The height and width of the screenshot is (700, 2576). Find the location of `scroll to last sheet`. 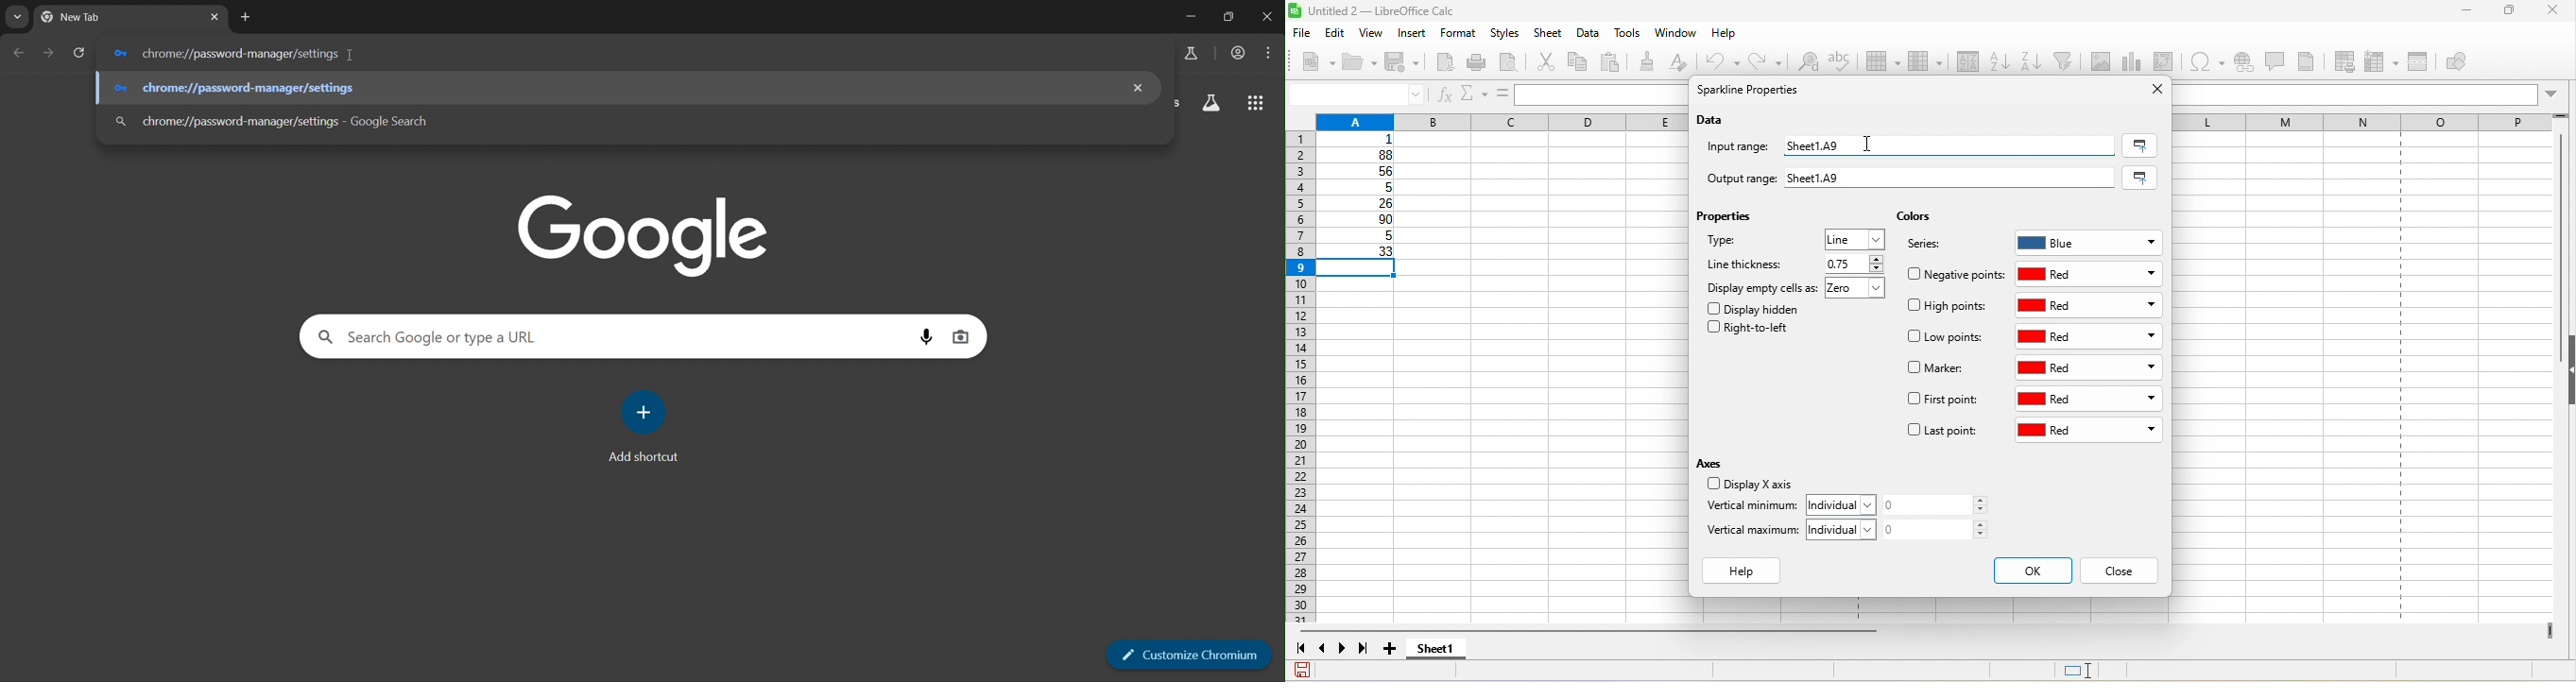

scroll to last sheet is located at coordinates (1368, 651).